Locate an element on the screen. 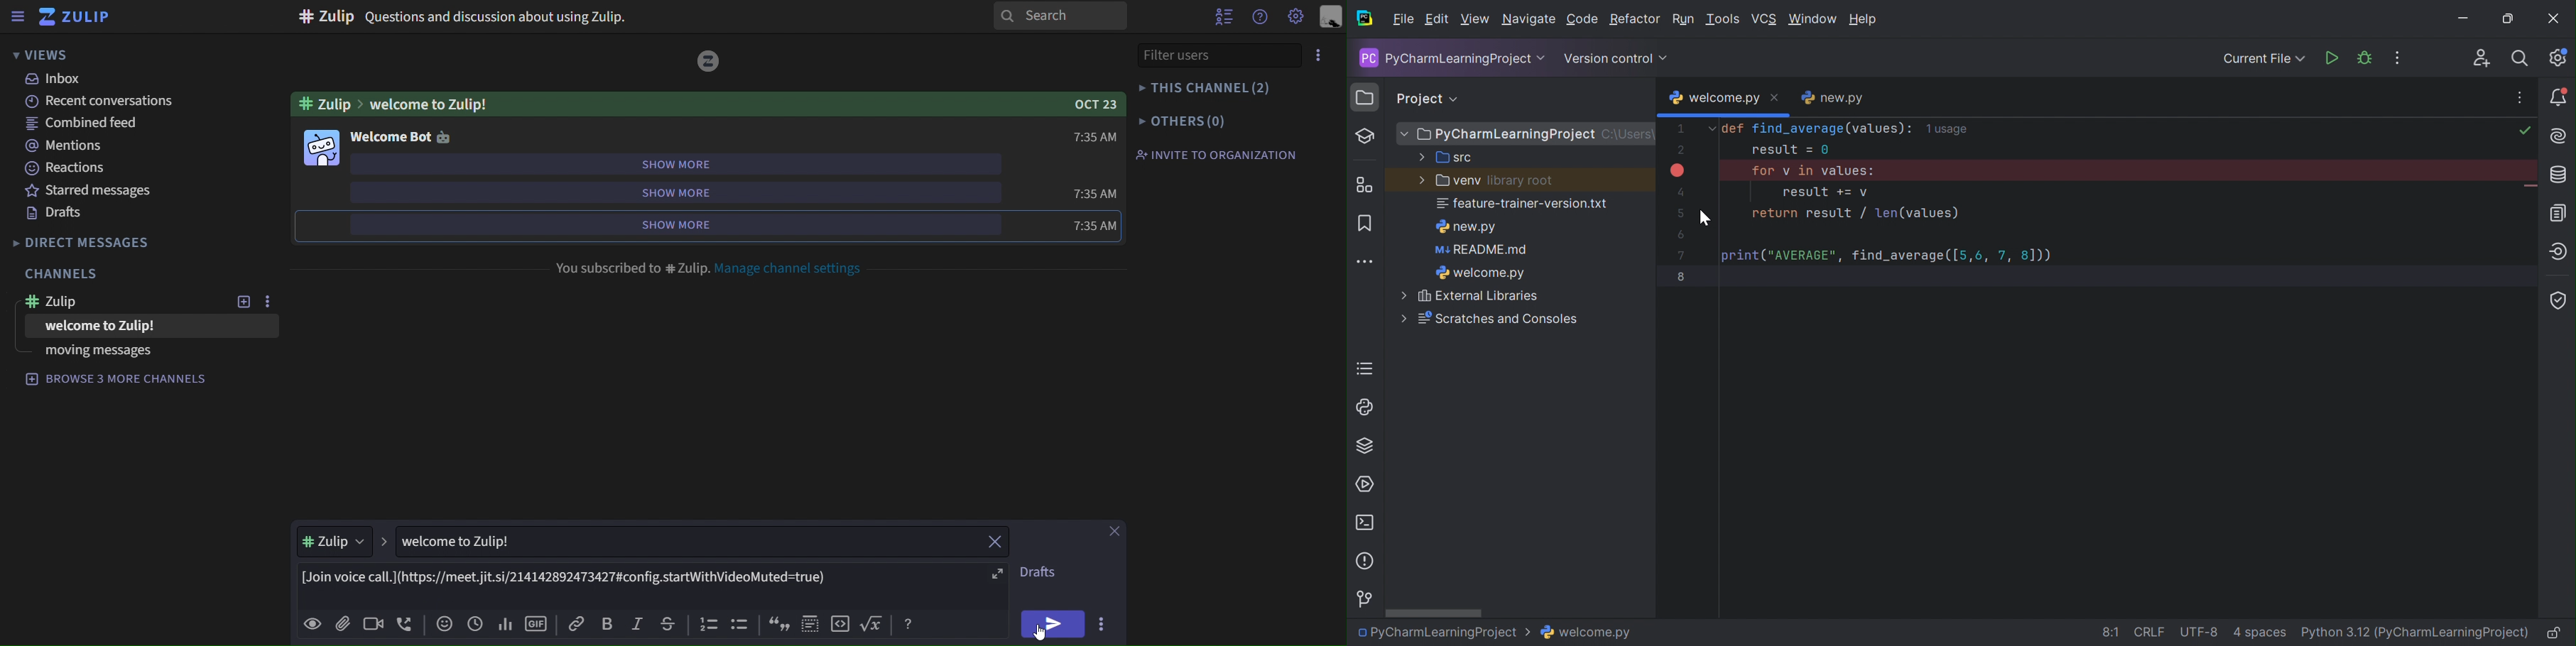 The width and height of the screenshot is (2576, 672). icon is located at coordinates (739, 625).